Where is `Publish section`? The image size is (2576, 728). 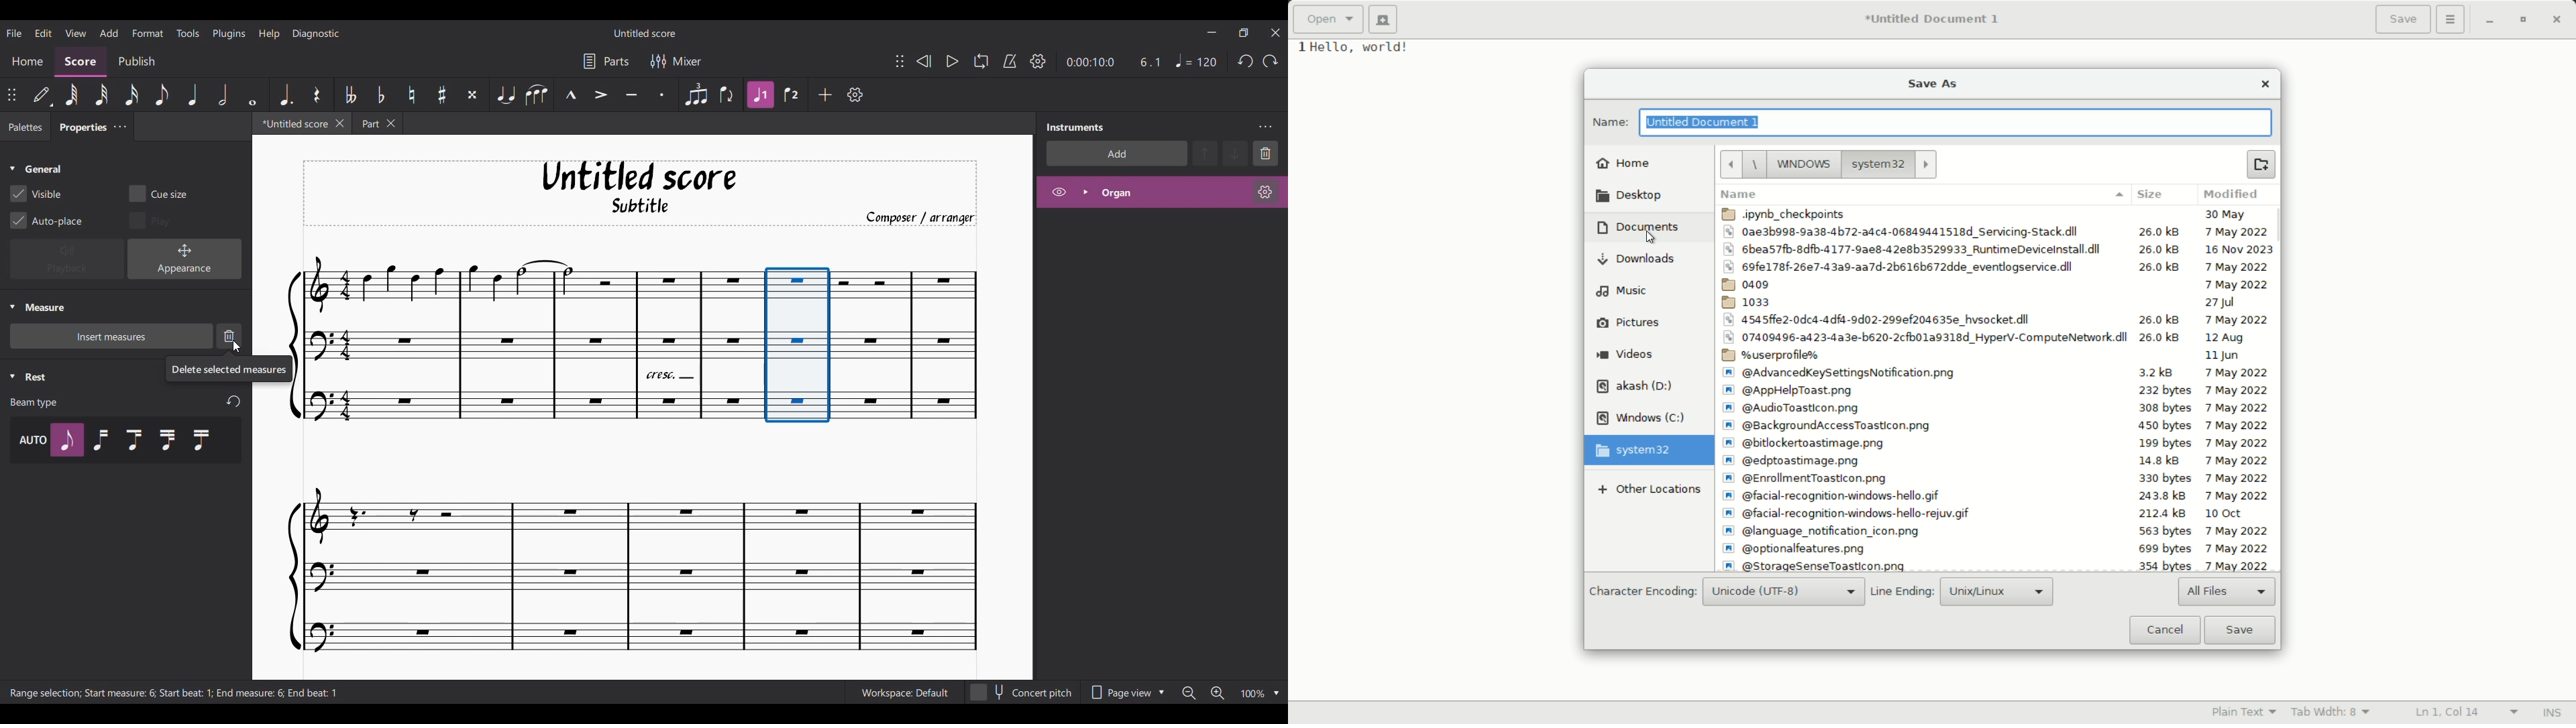
Publish section is located at coordinates (136, 62).